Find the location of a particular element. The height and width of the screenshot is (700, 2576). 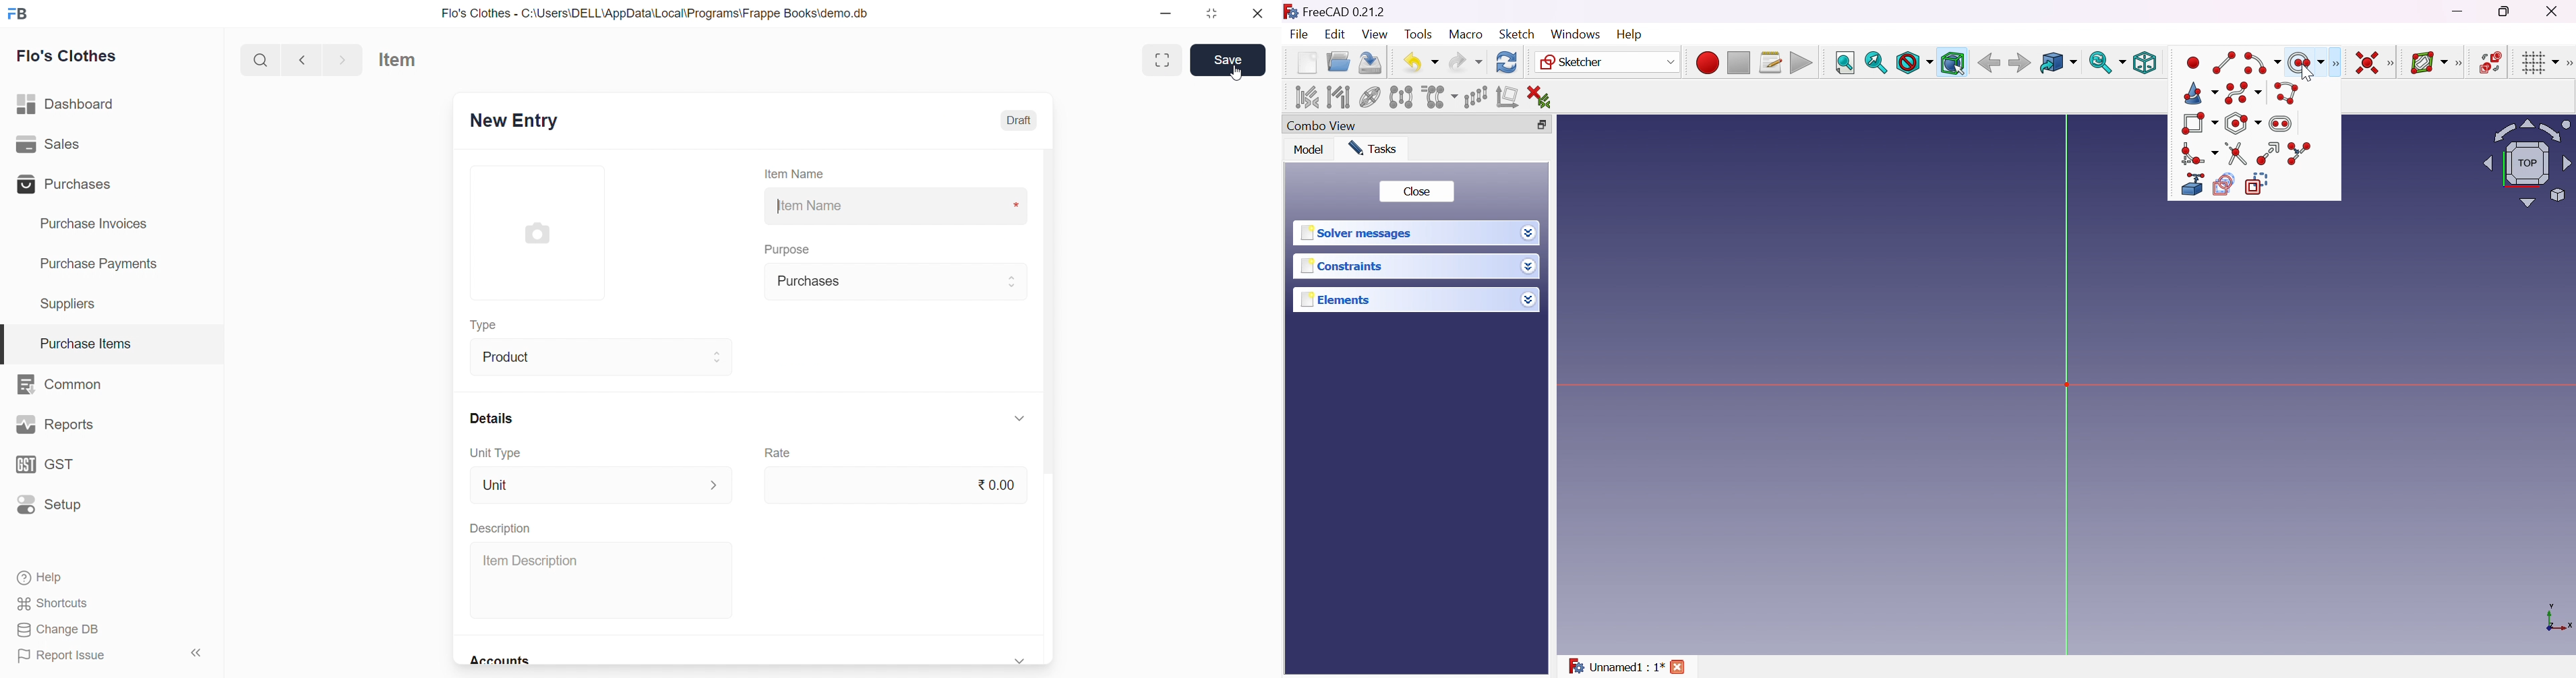

expand/collapse is located at coordinates (1021, 659).